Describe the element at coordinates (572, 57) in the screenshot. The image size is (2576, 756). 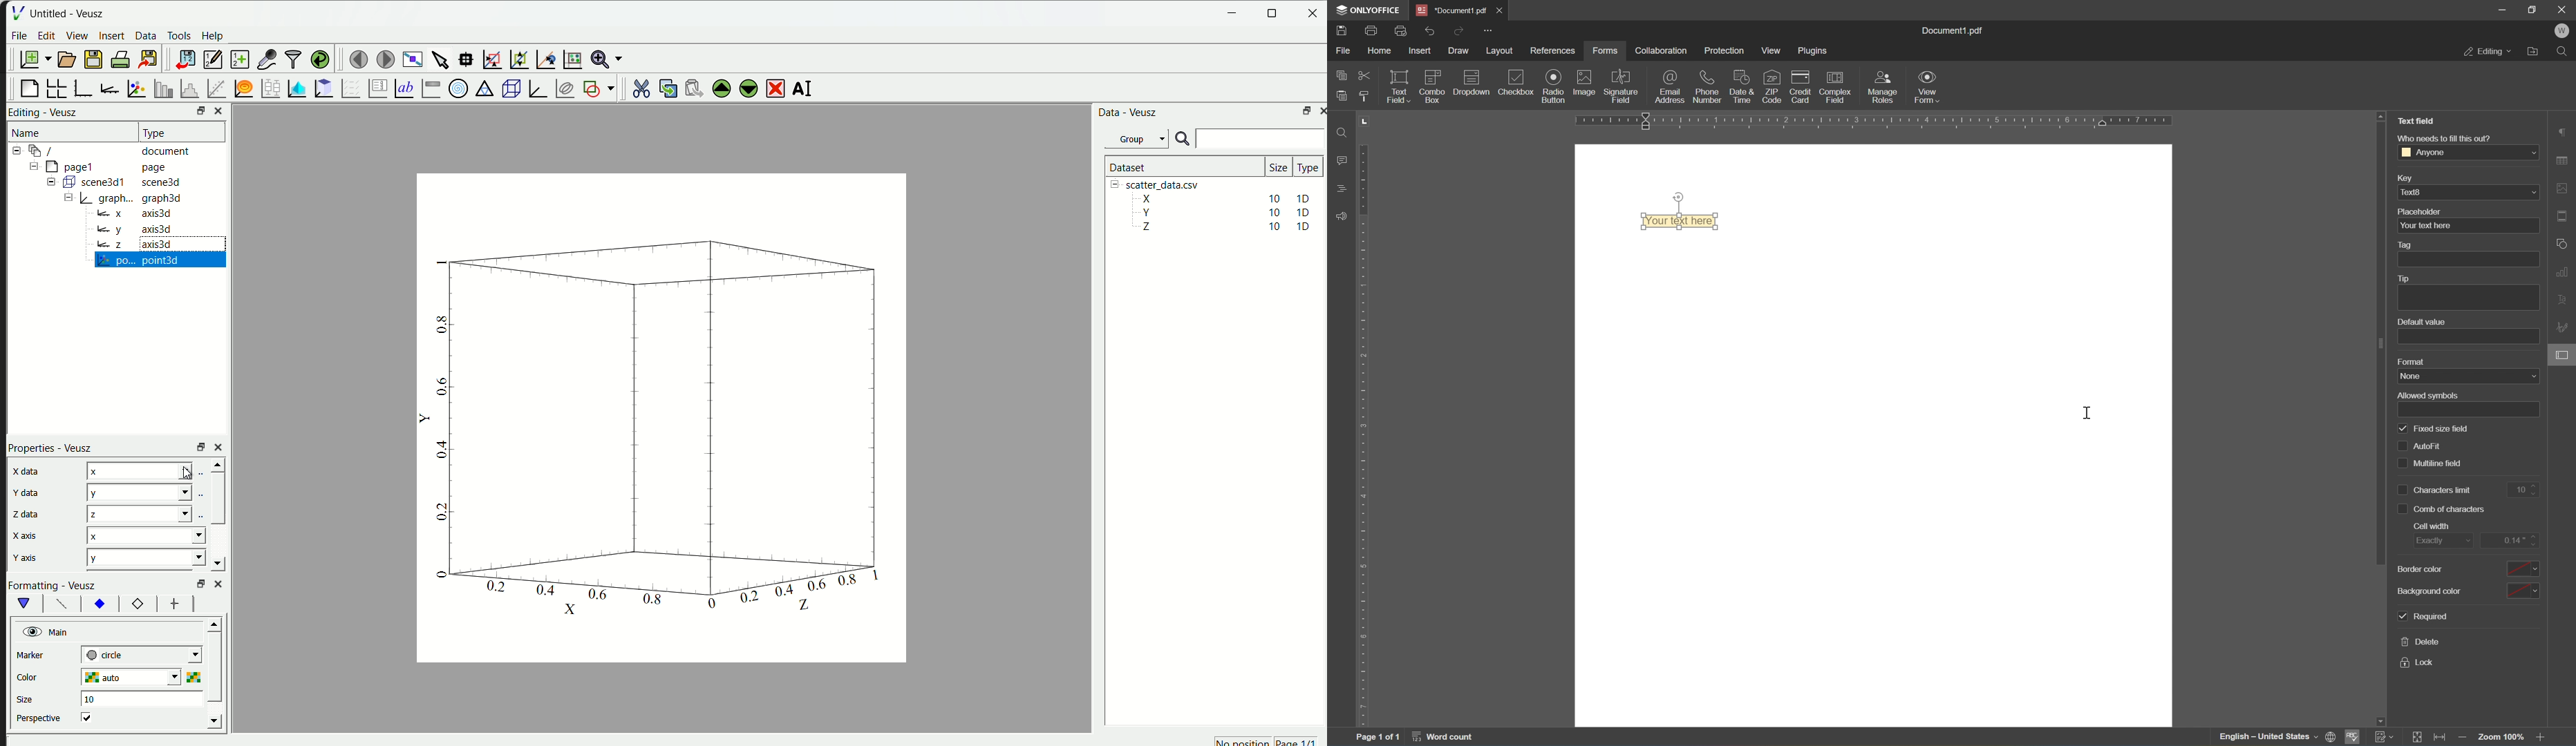
I see `Reset graph axes` at that location.